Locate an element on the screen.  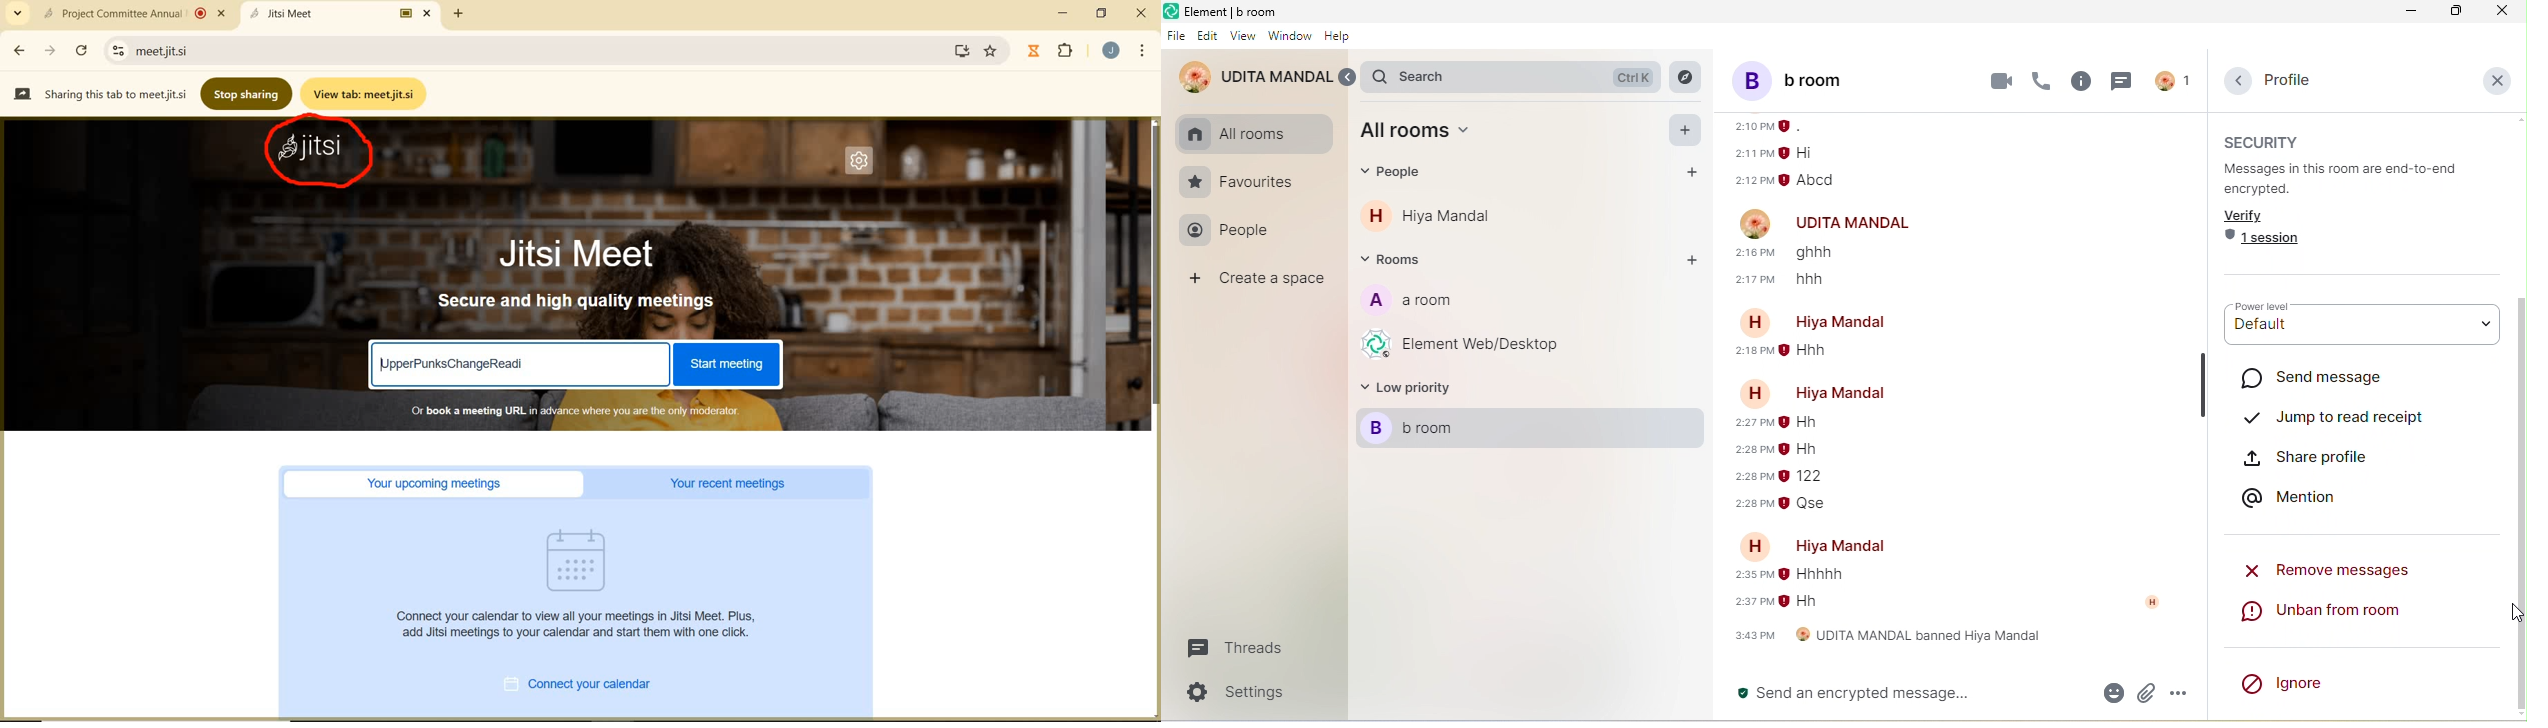
element logo is located at coordinates (1171, 12).